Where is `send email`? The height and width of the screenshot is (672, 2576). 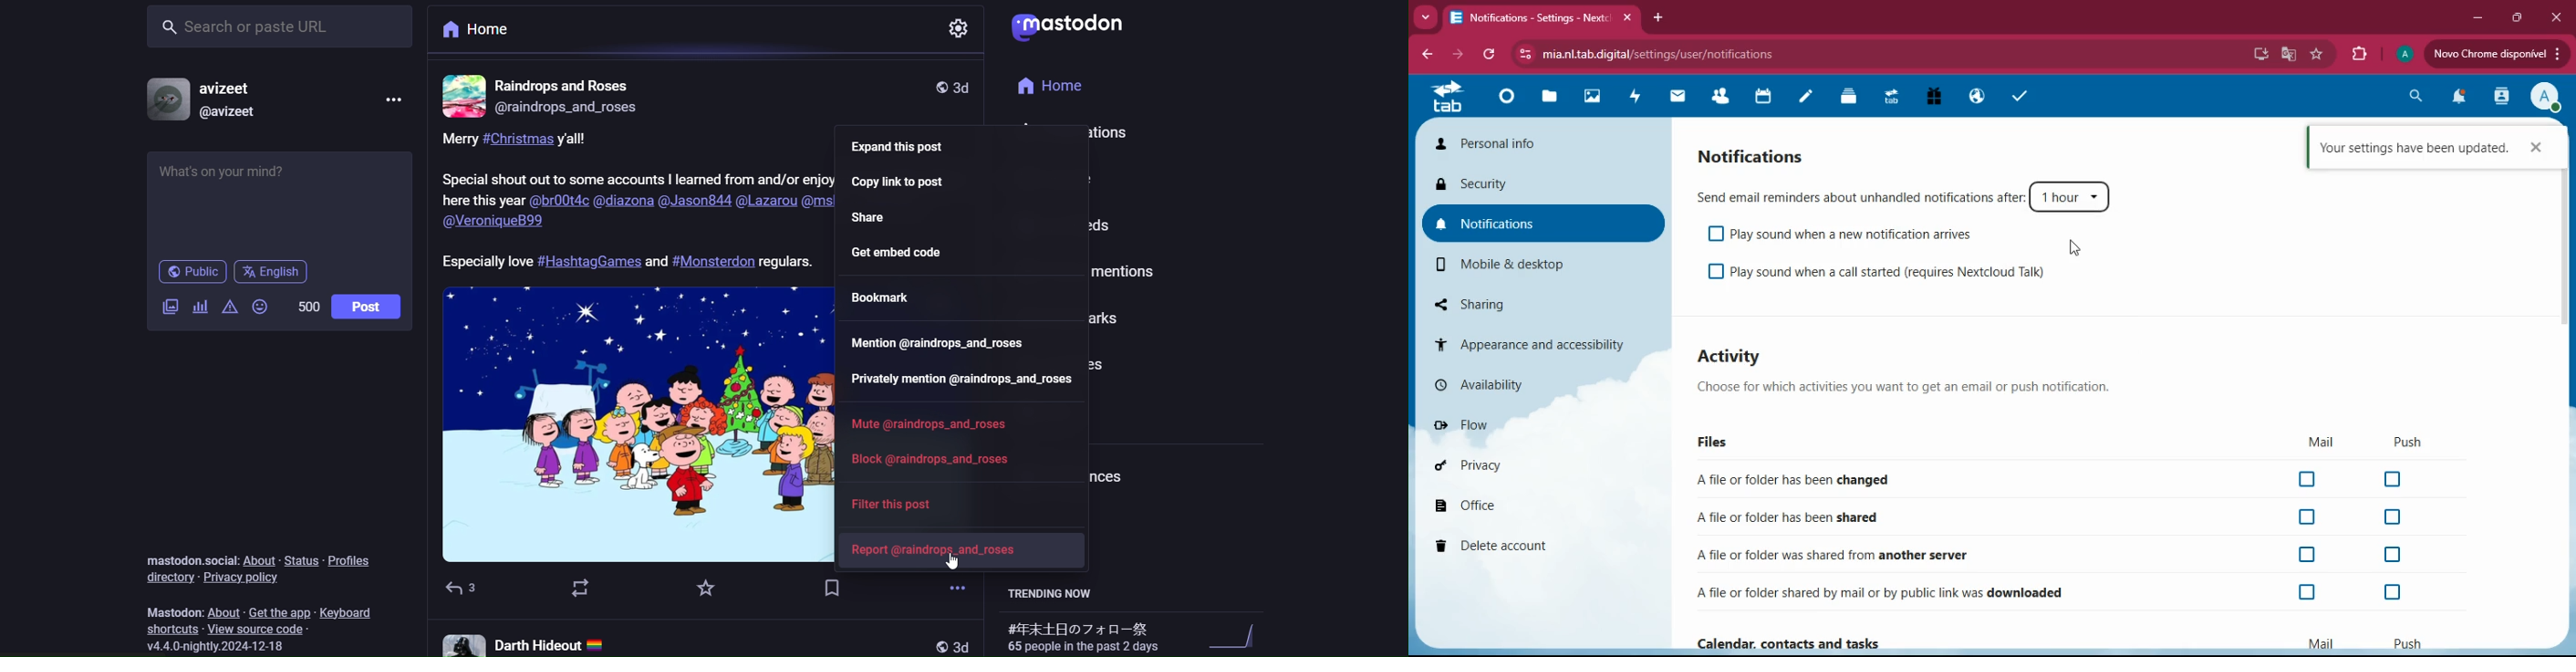
send email is located at coordinates (1856, 194).